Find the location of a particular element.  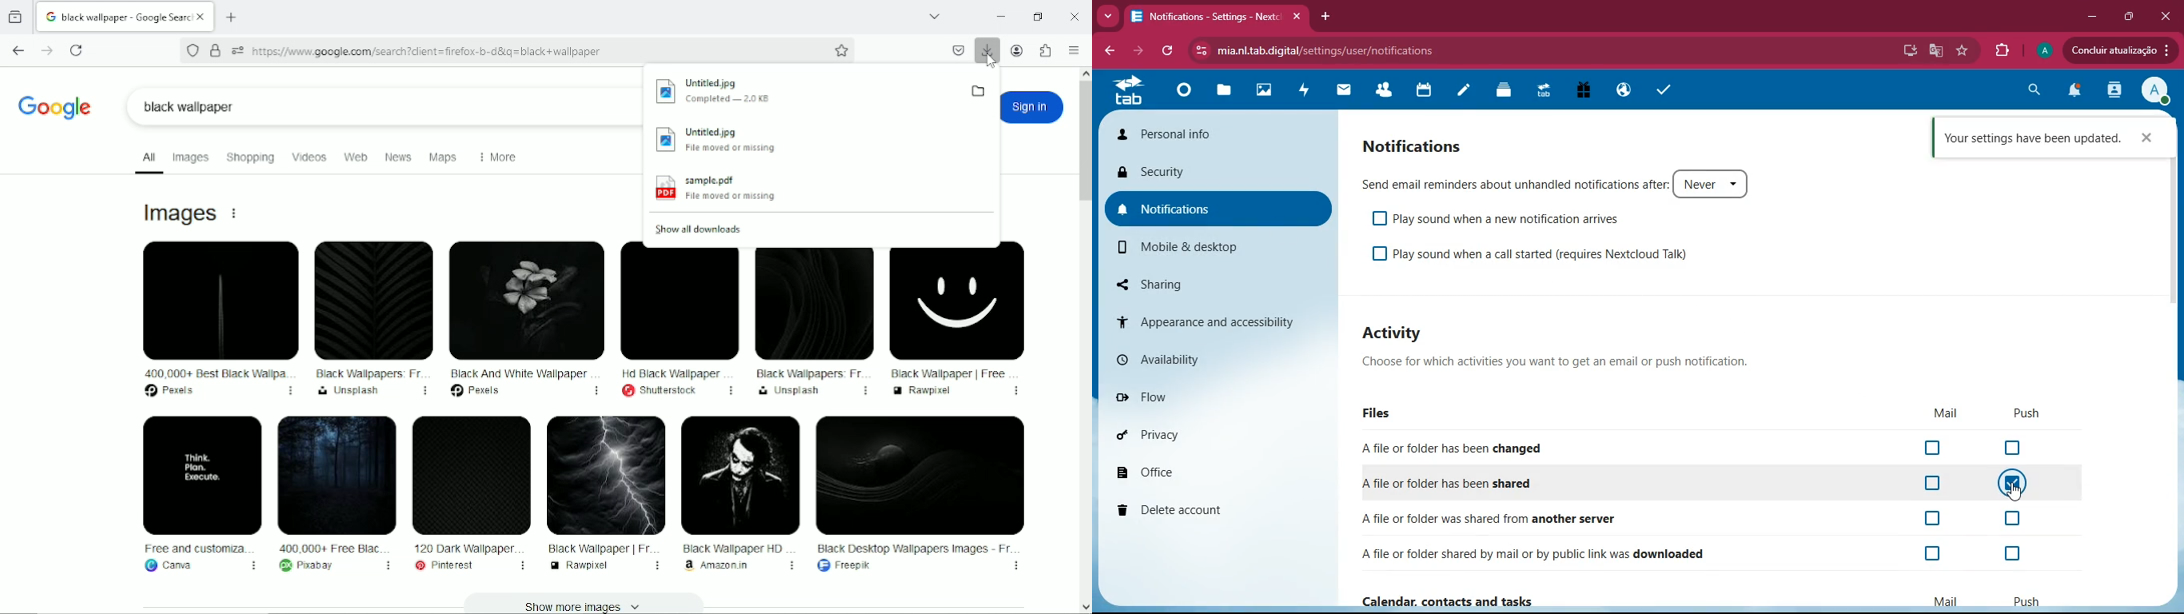

tab is located at coordinates (1541, 94).